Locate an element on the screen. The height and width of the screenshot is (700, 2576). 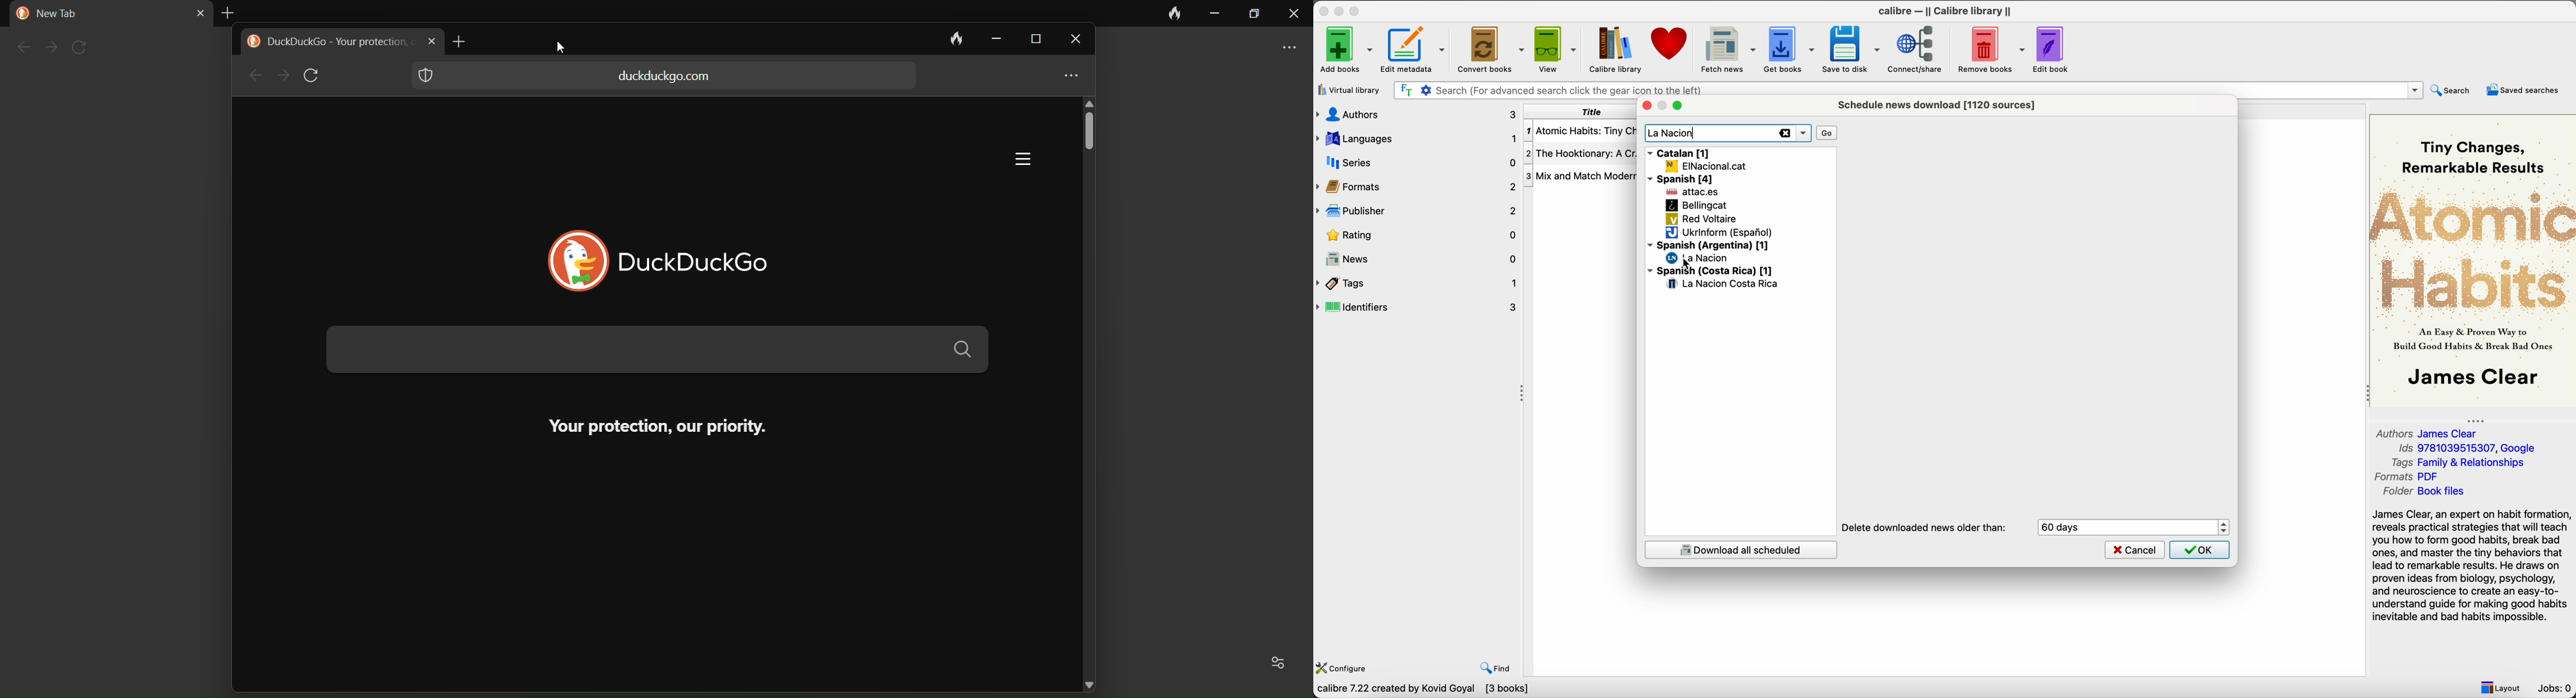
Ukrinform (Español) is located at coordinates (1719, 233).